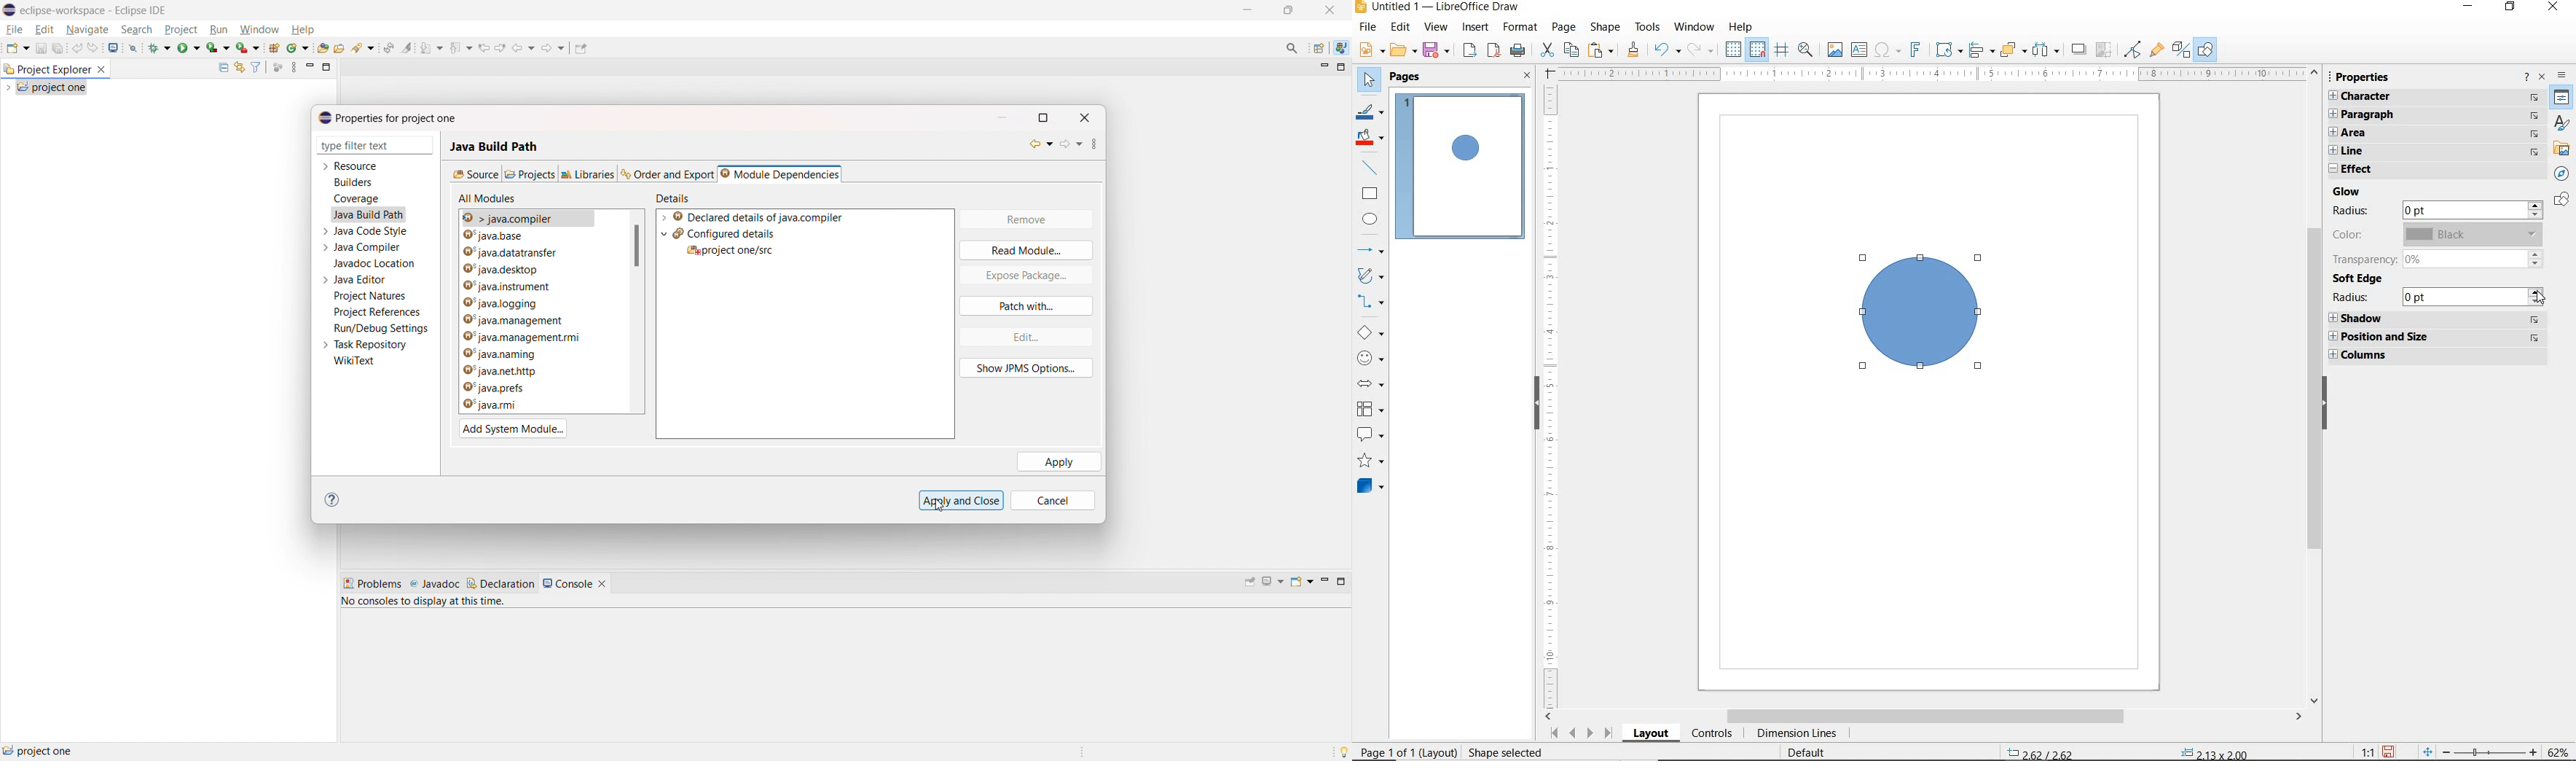 This screenshot has height=784, width=2576. Describe the element at coordinates (2333, 403) in the screenshot. I see `HIDE` at that location.